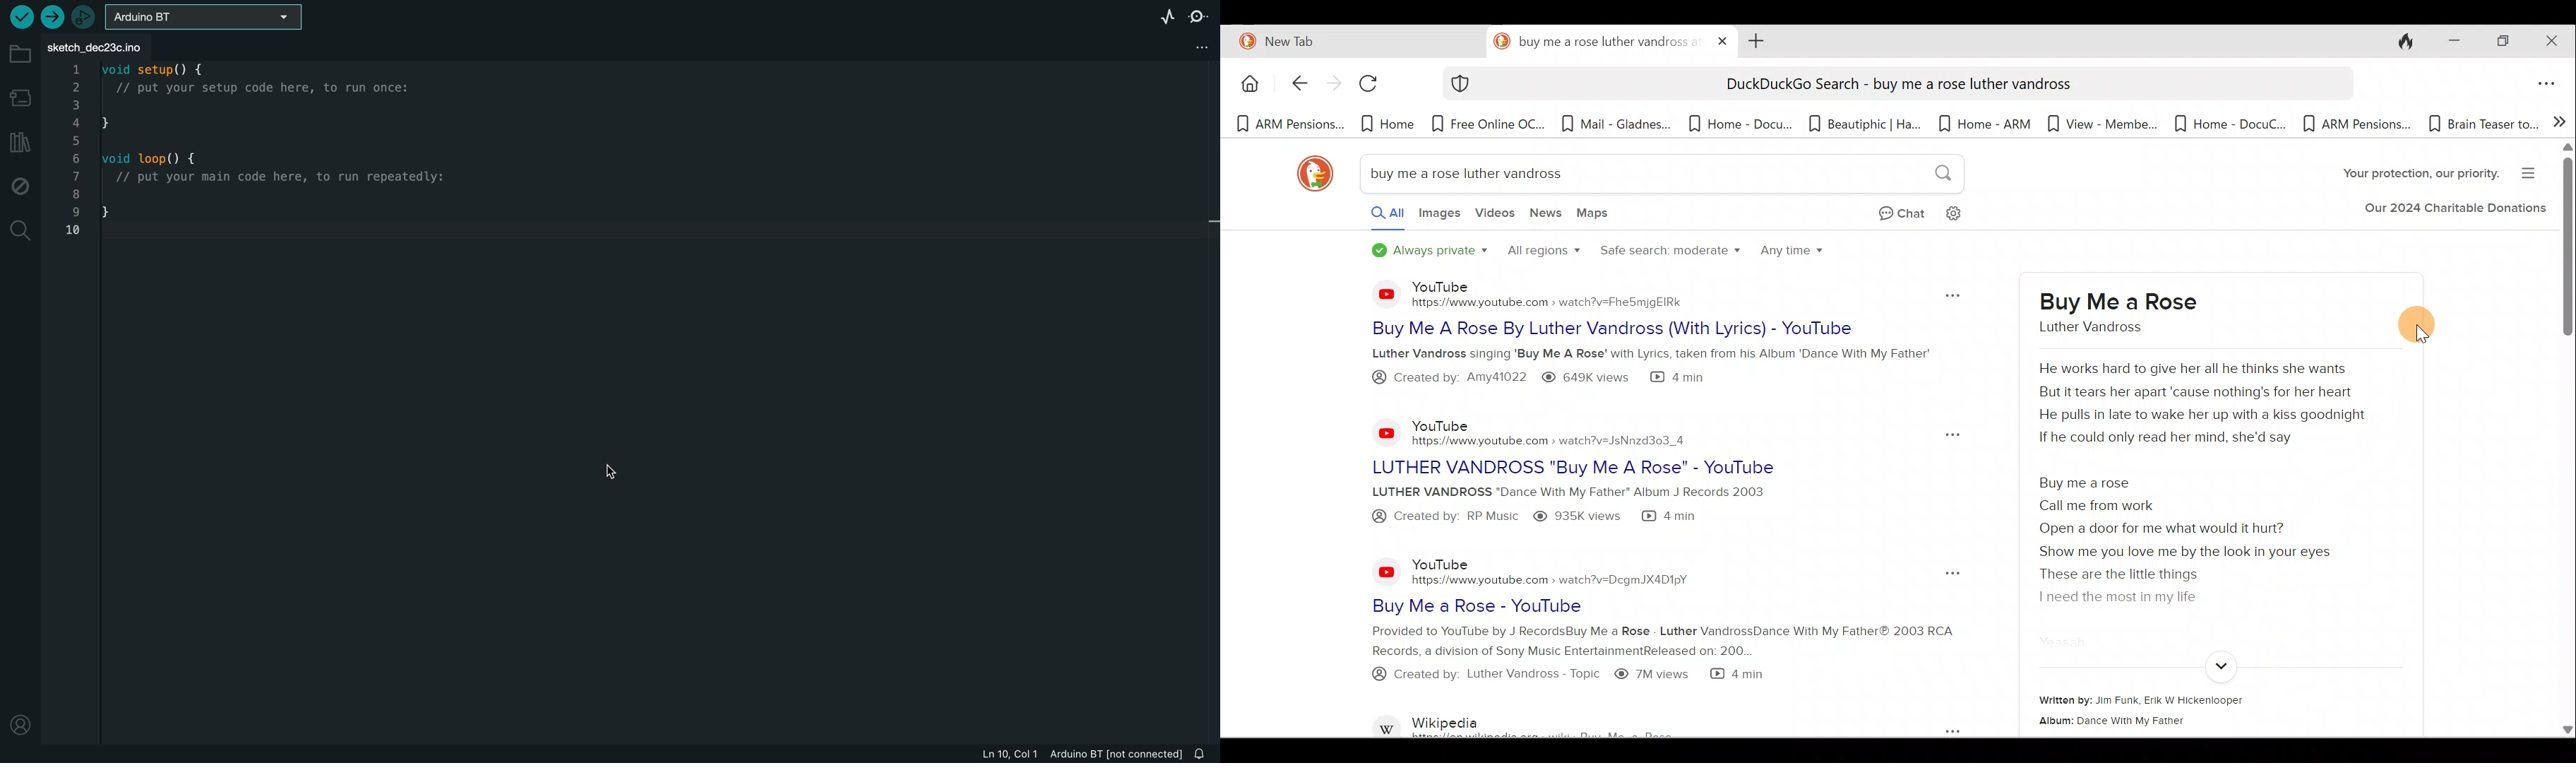 The image size is (2576, 784). I want to click on Bookmark 3, so click(1491, 124).